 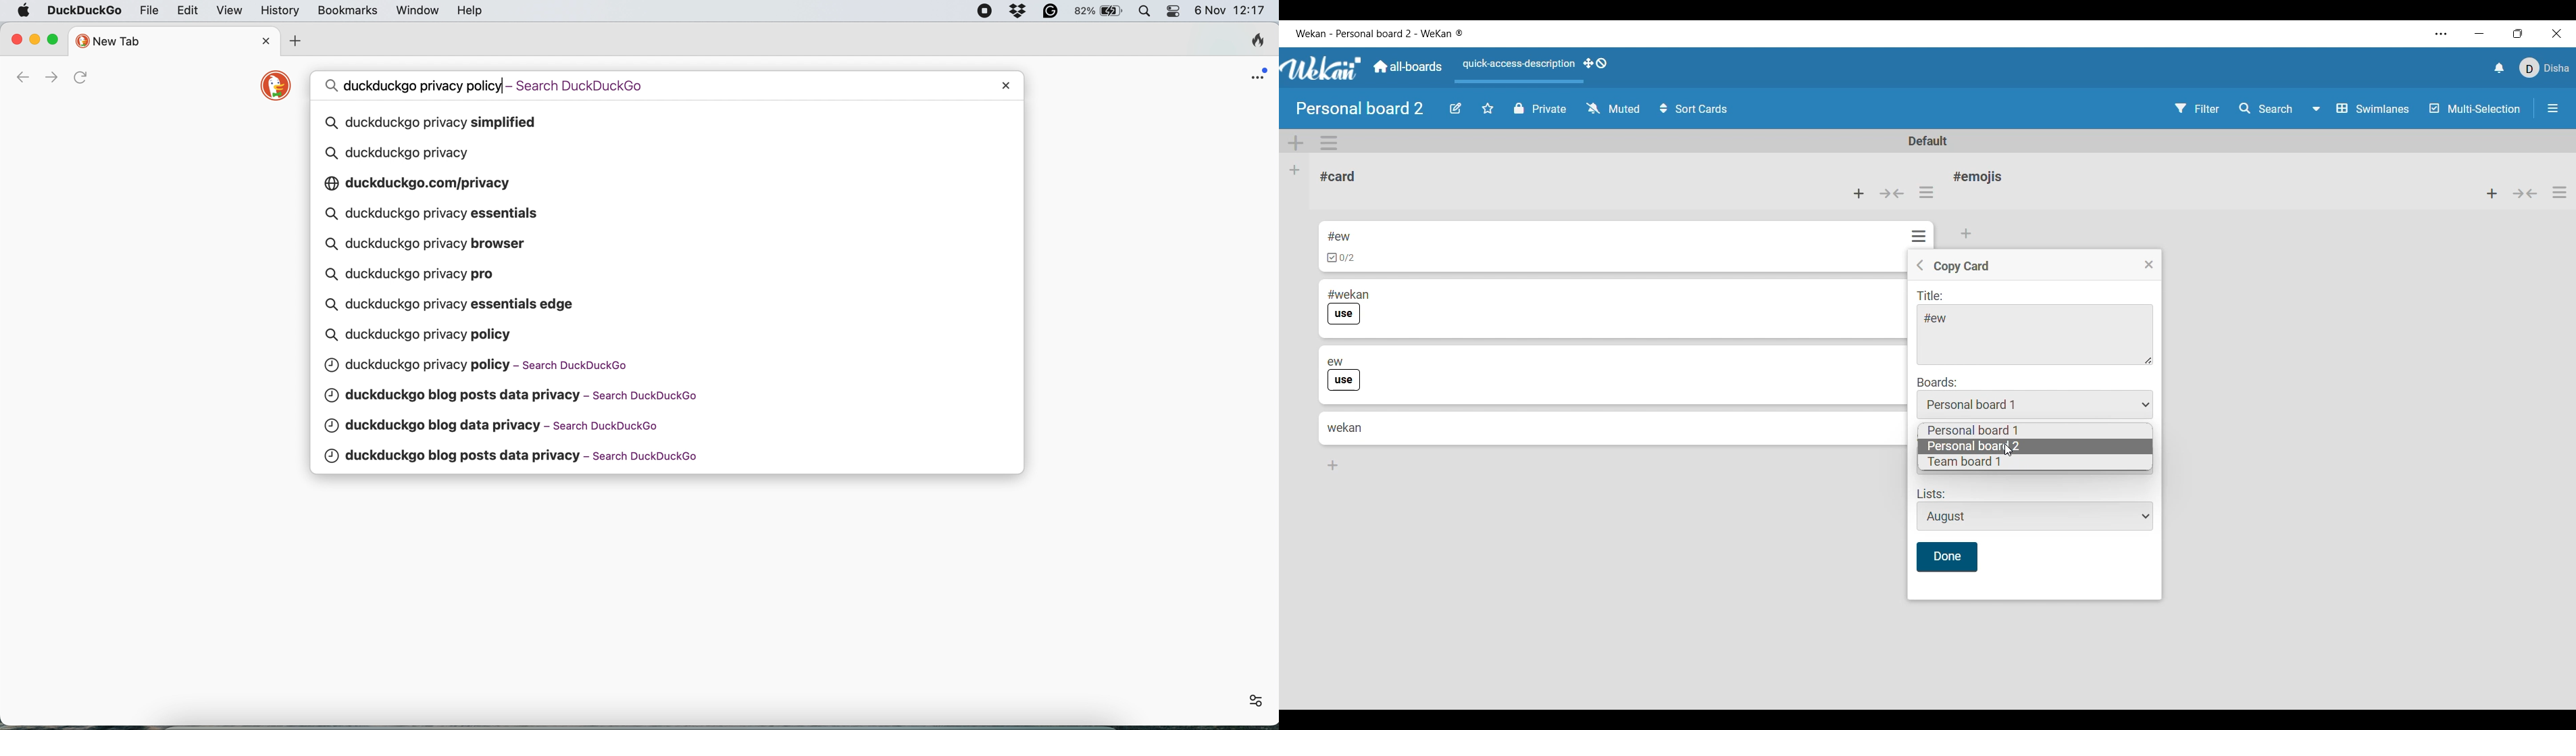 What do you see at coordinates (2266, 109) in the screenshot?
I see `Search ` at bounding box center [2266, 109].